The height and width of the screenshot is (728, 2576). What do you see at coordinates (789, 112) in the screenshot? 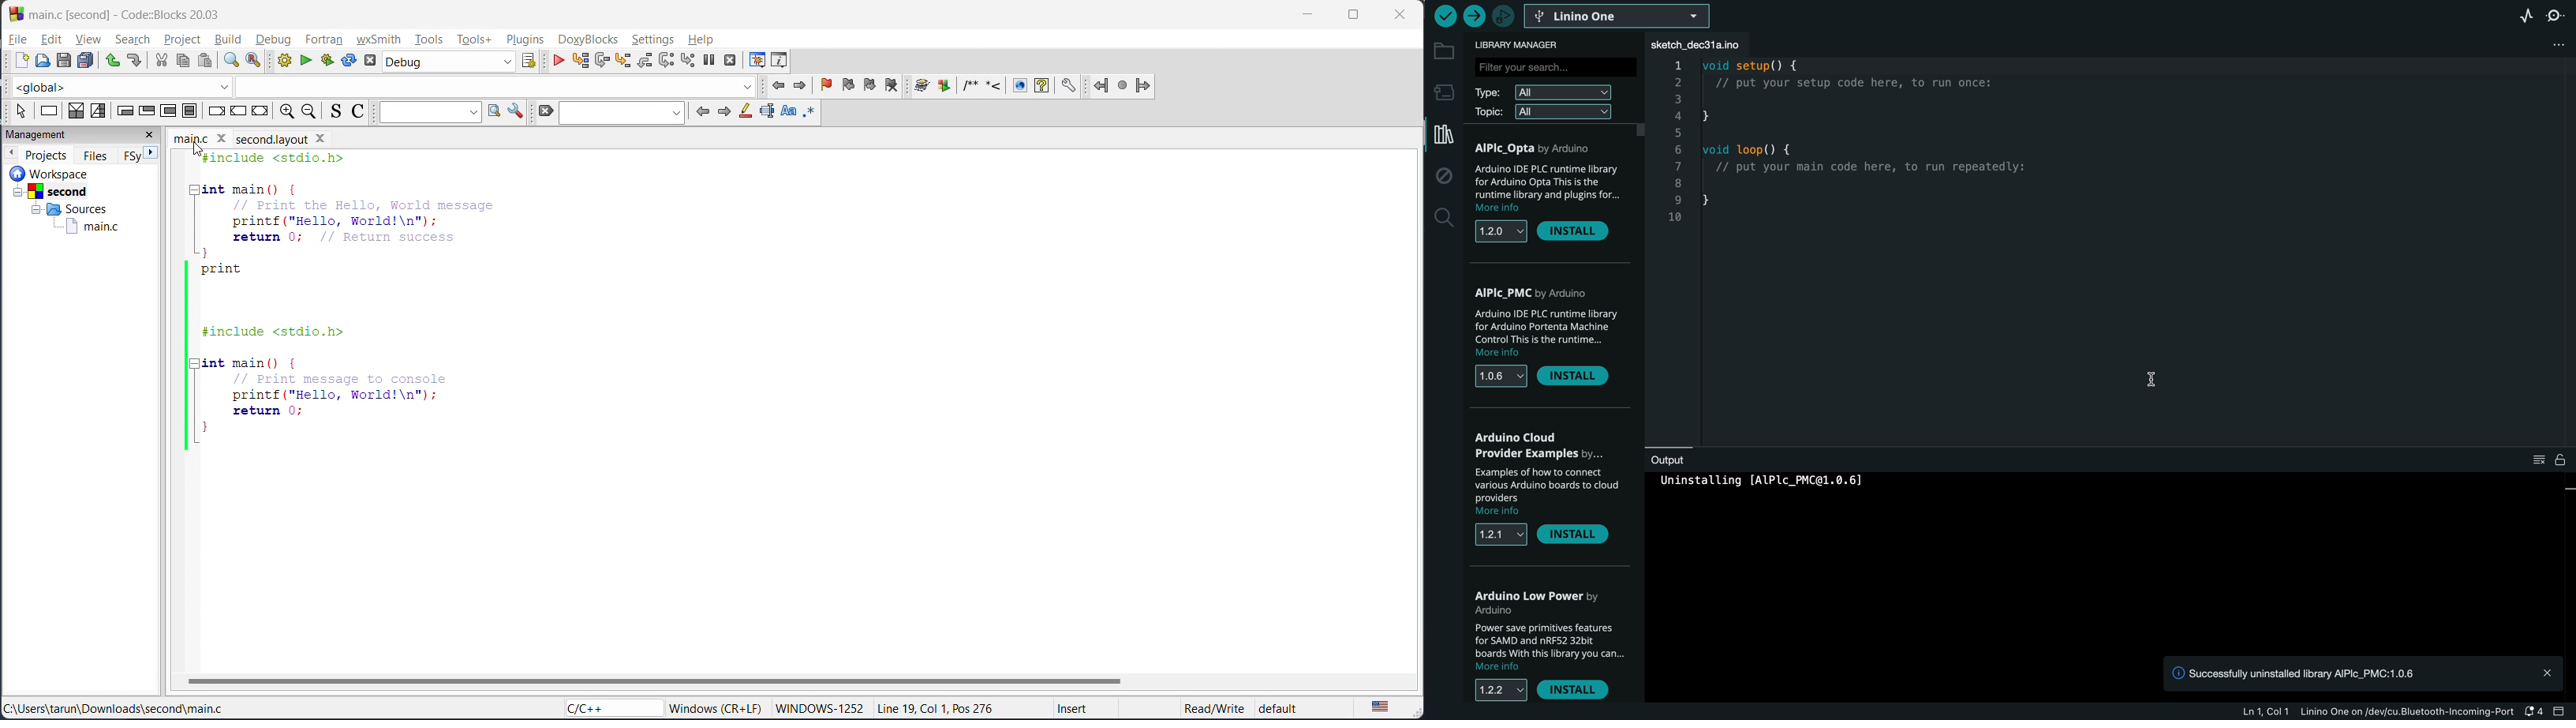
I see `match case` at bounding box center [789, 112].